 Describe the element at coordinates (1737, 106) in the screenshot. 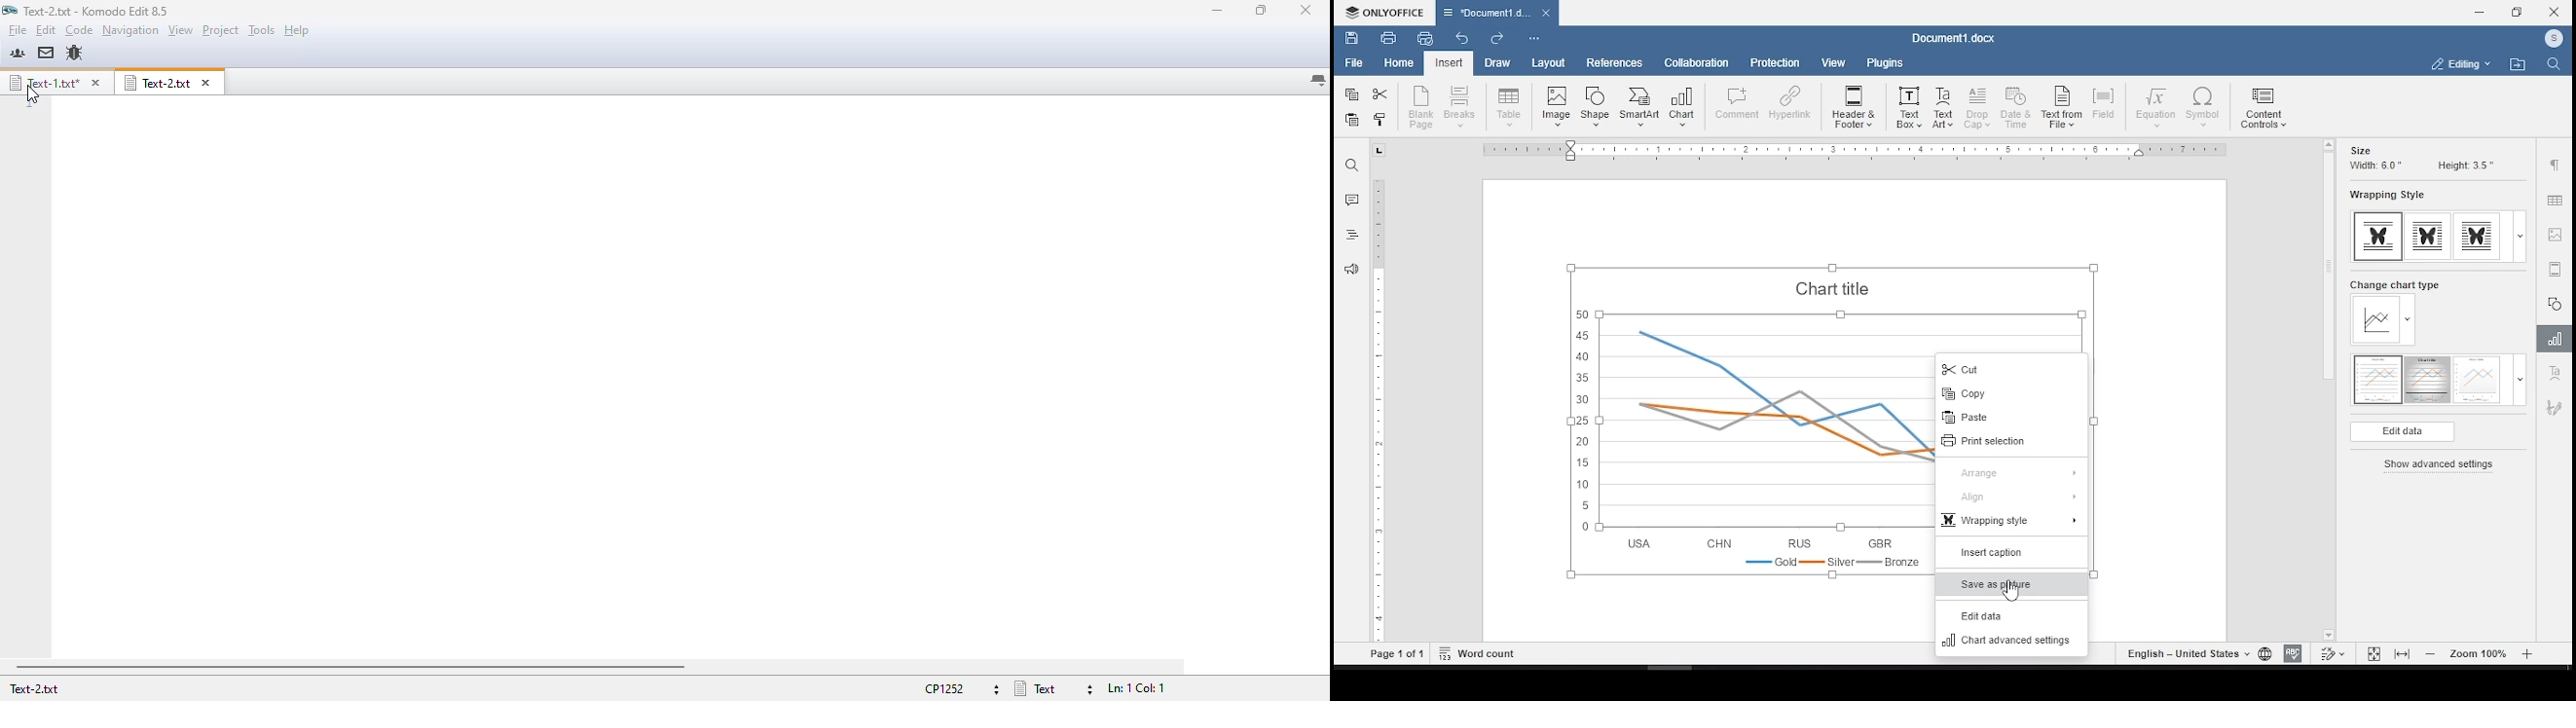

I see `comment` at that location.